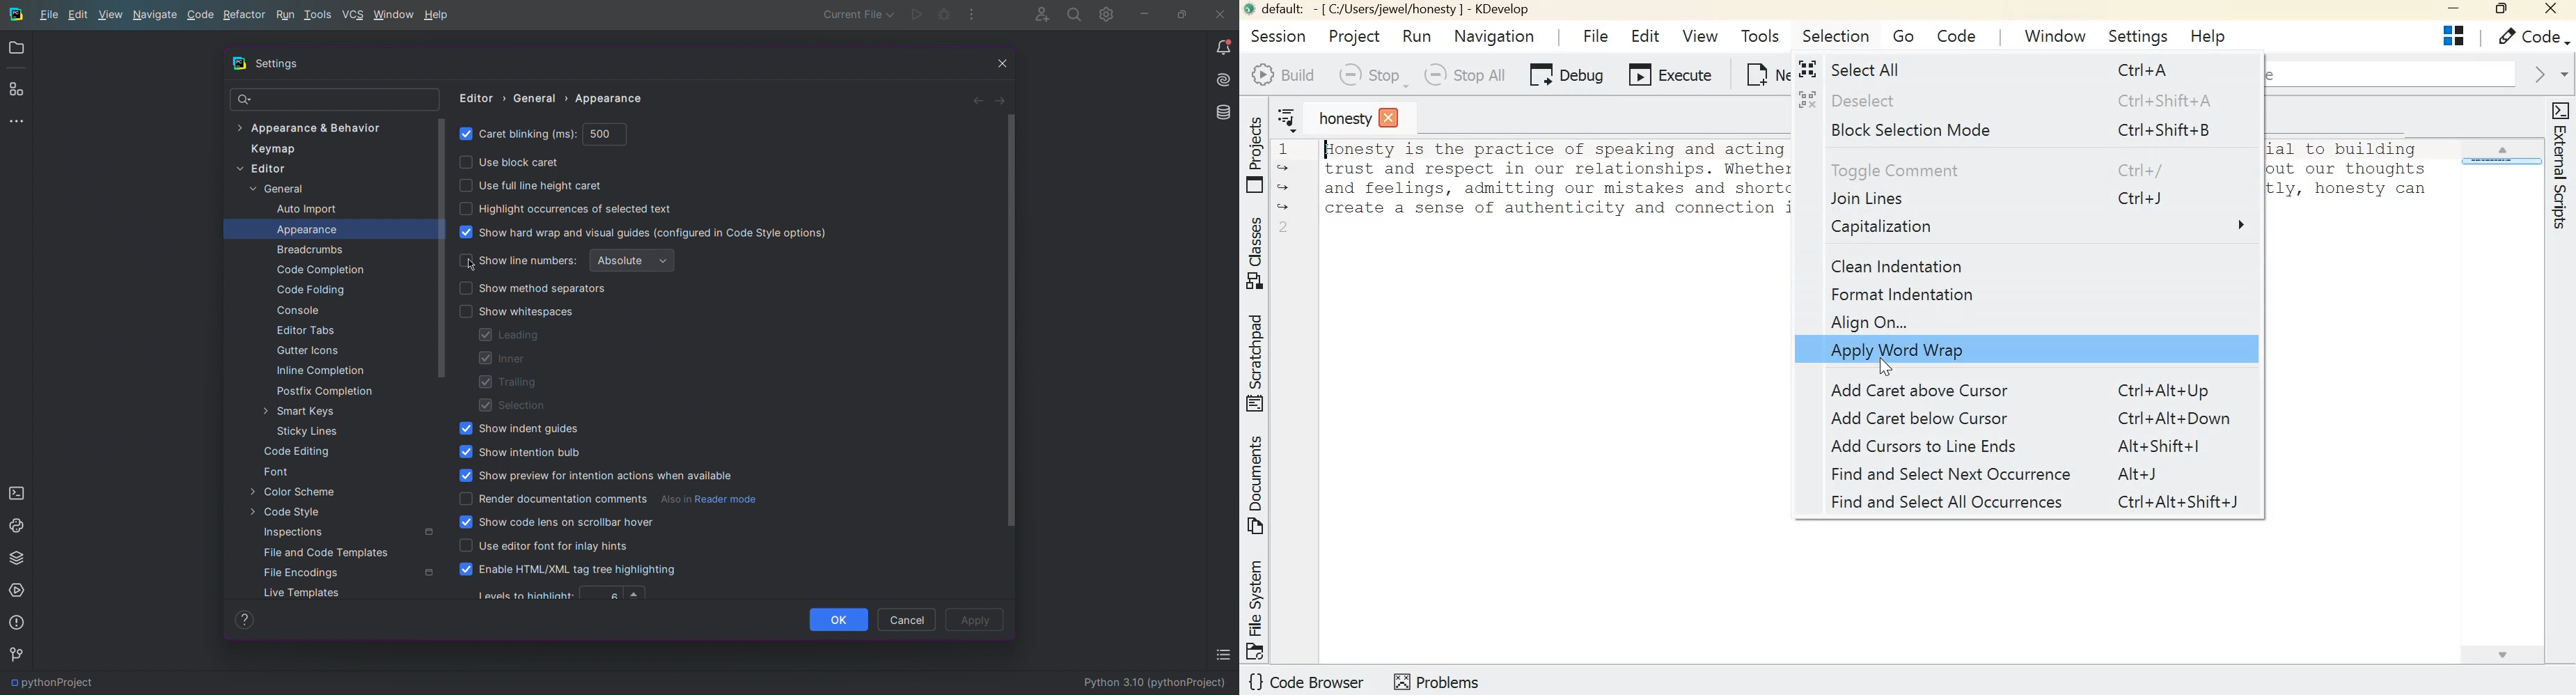 The image size is (2576, 700). I want to click on Navigate, so click(158, 14).